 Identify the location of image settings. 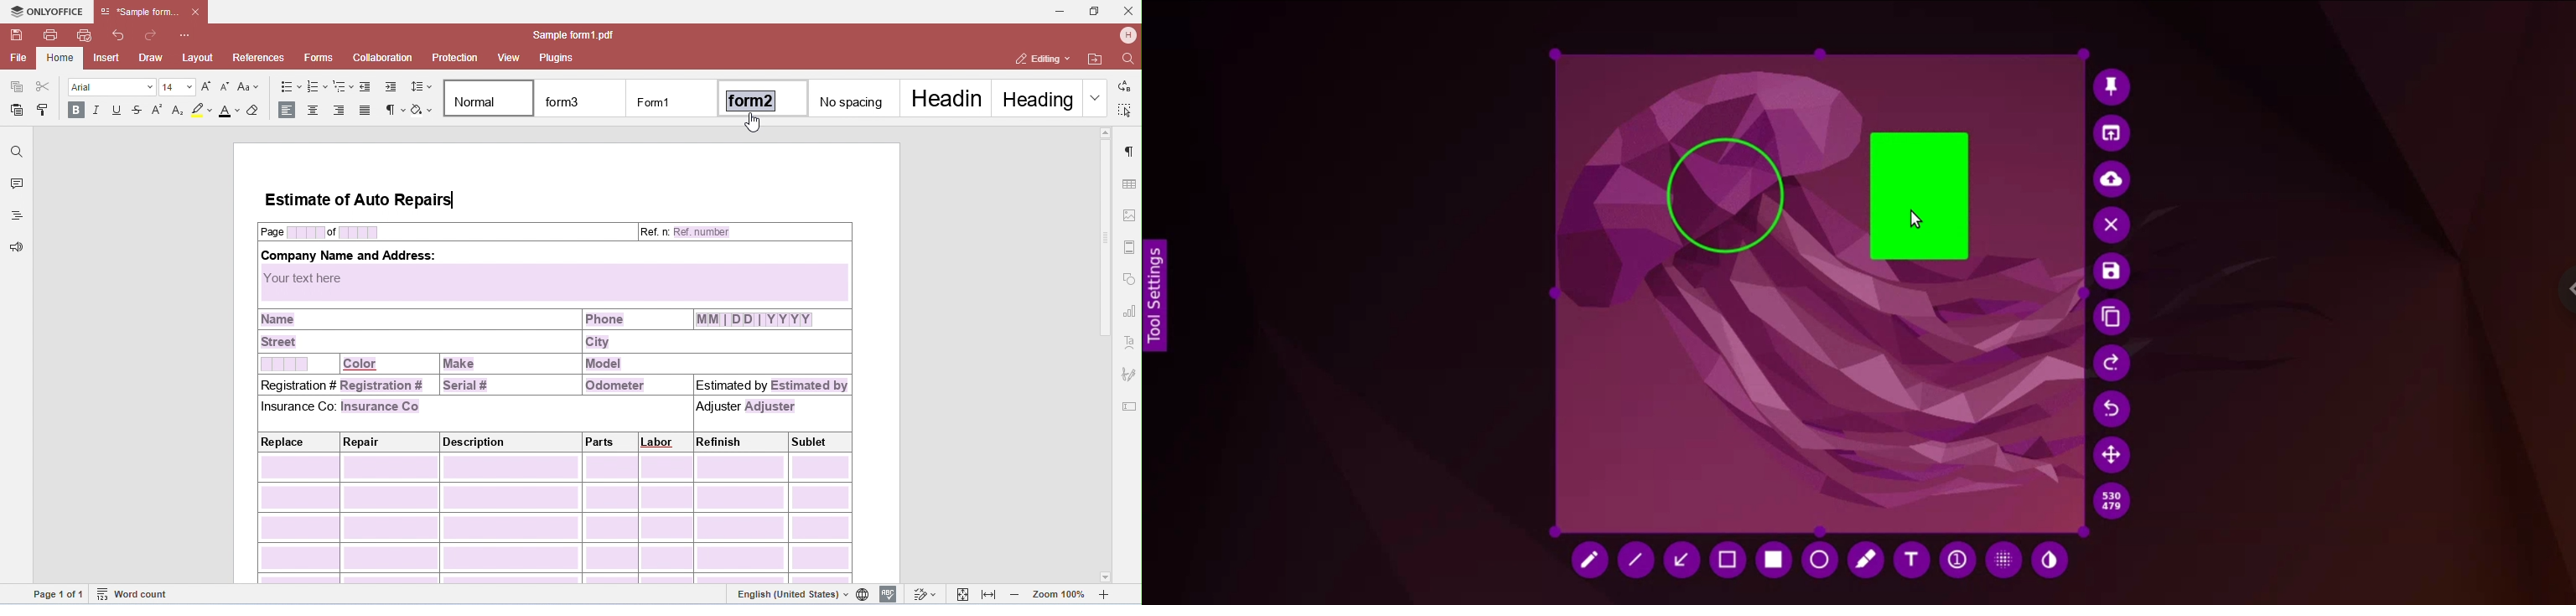
(1130, 214).